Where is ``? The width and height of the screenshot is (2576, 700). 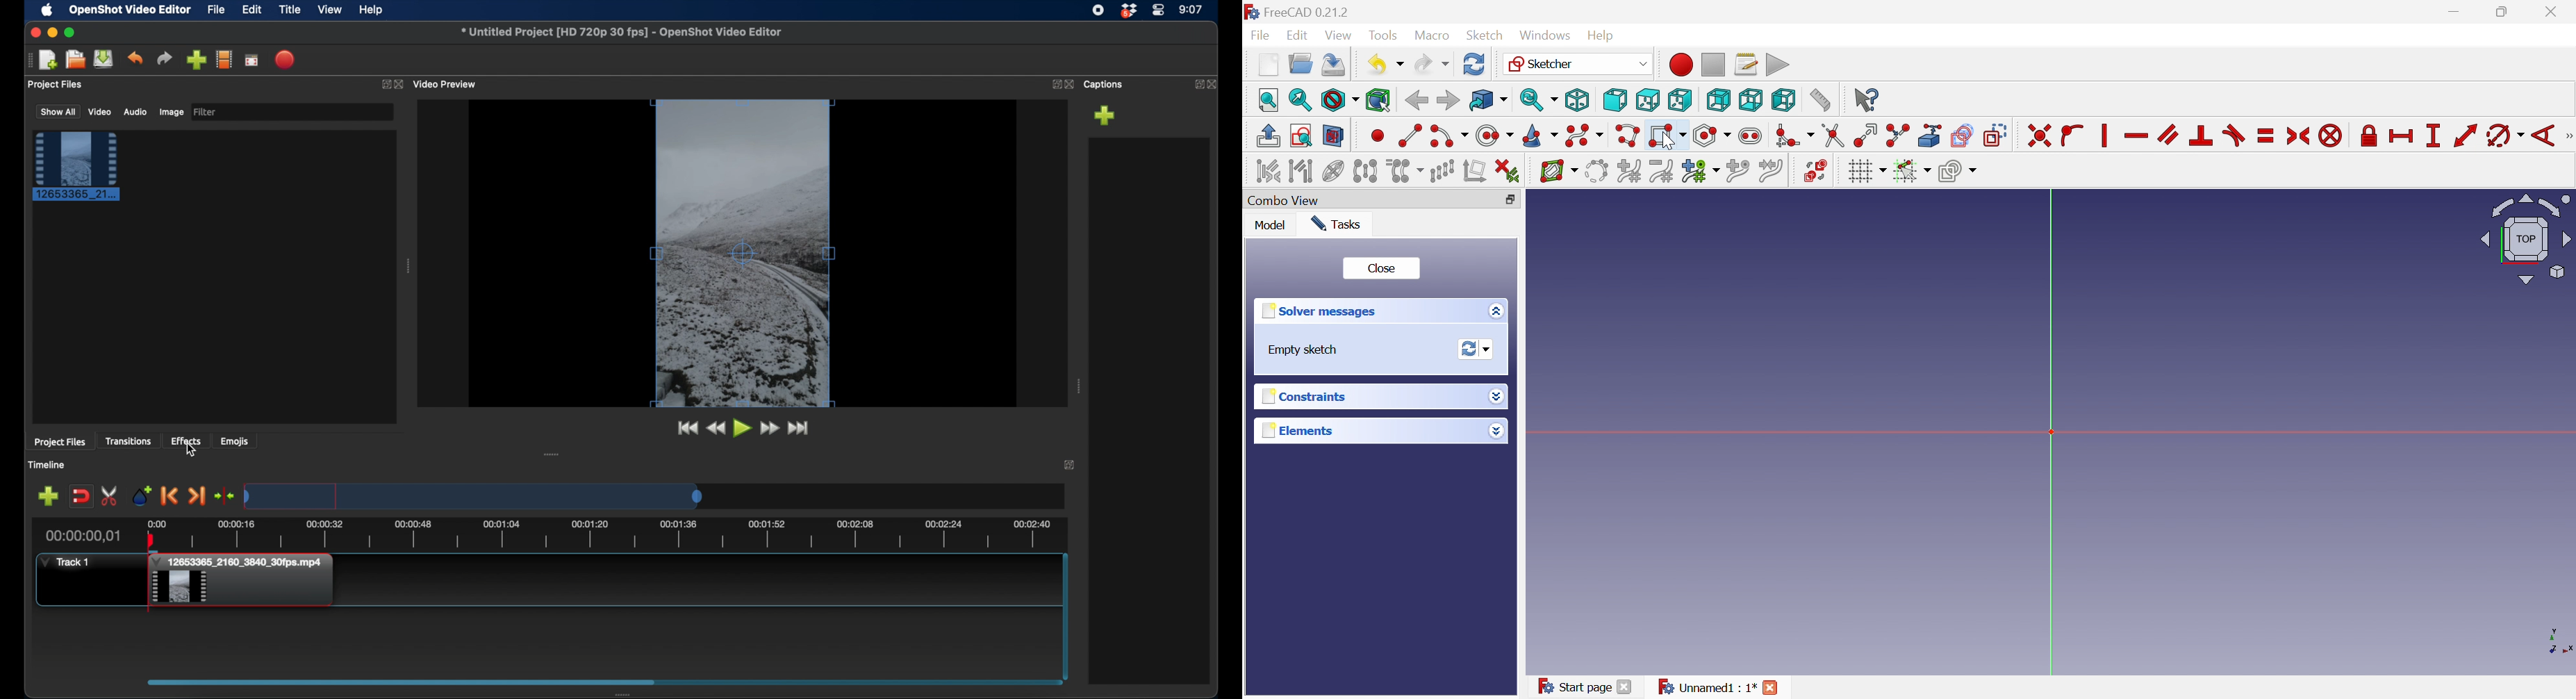
 is located at coordinates (1508, 172).